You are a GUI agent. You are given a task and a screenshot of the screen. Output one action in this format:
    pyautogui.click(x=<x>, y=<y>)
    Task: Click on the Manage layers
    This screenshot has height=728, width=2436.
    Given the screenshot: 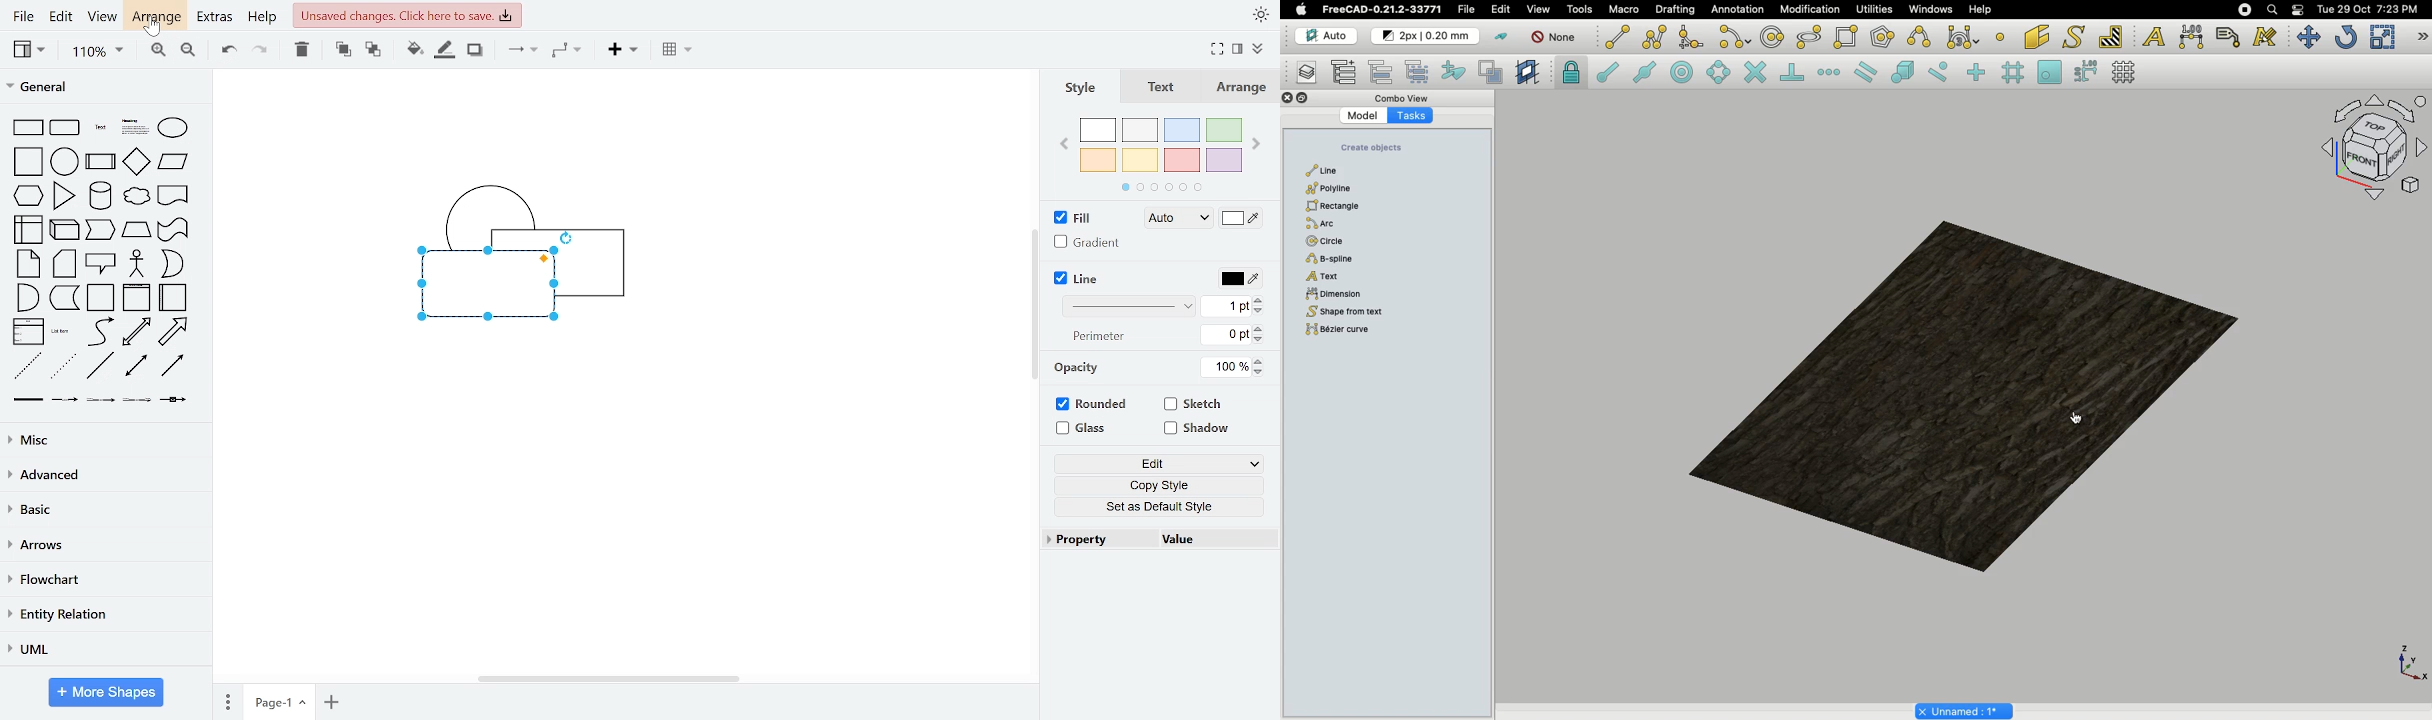 What is the action you would take?
    pyautogui.click(x=1301, y=73)
    